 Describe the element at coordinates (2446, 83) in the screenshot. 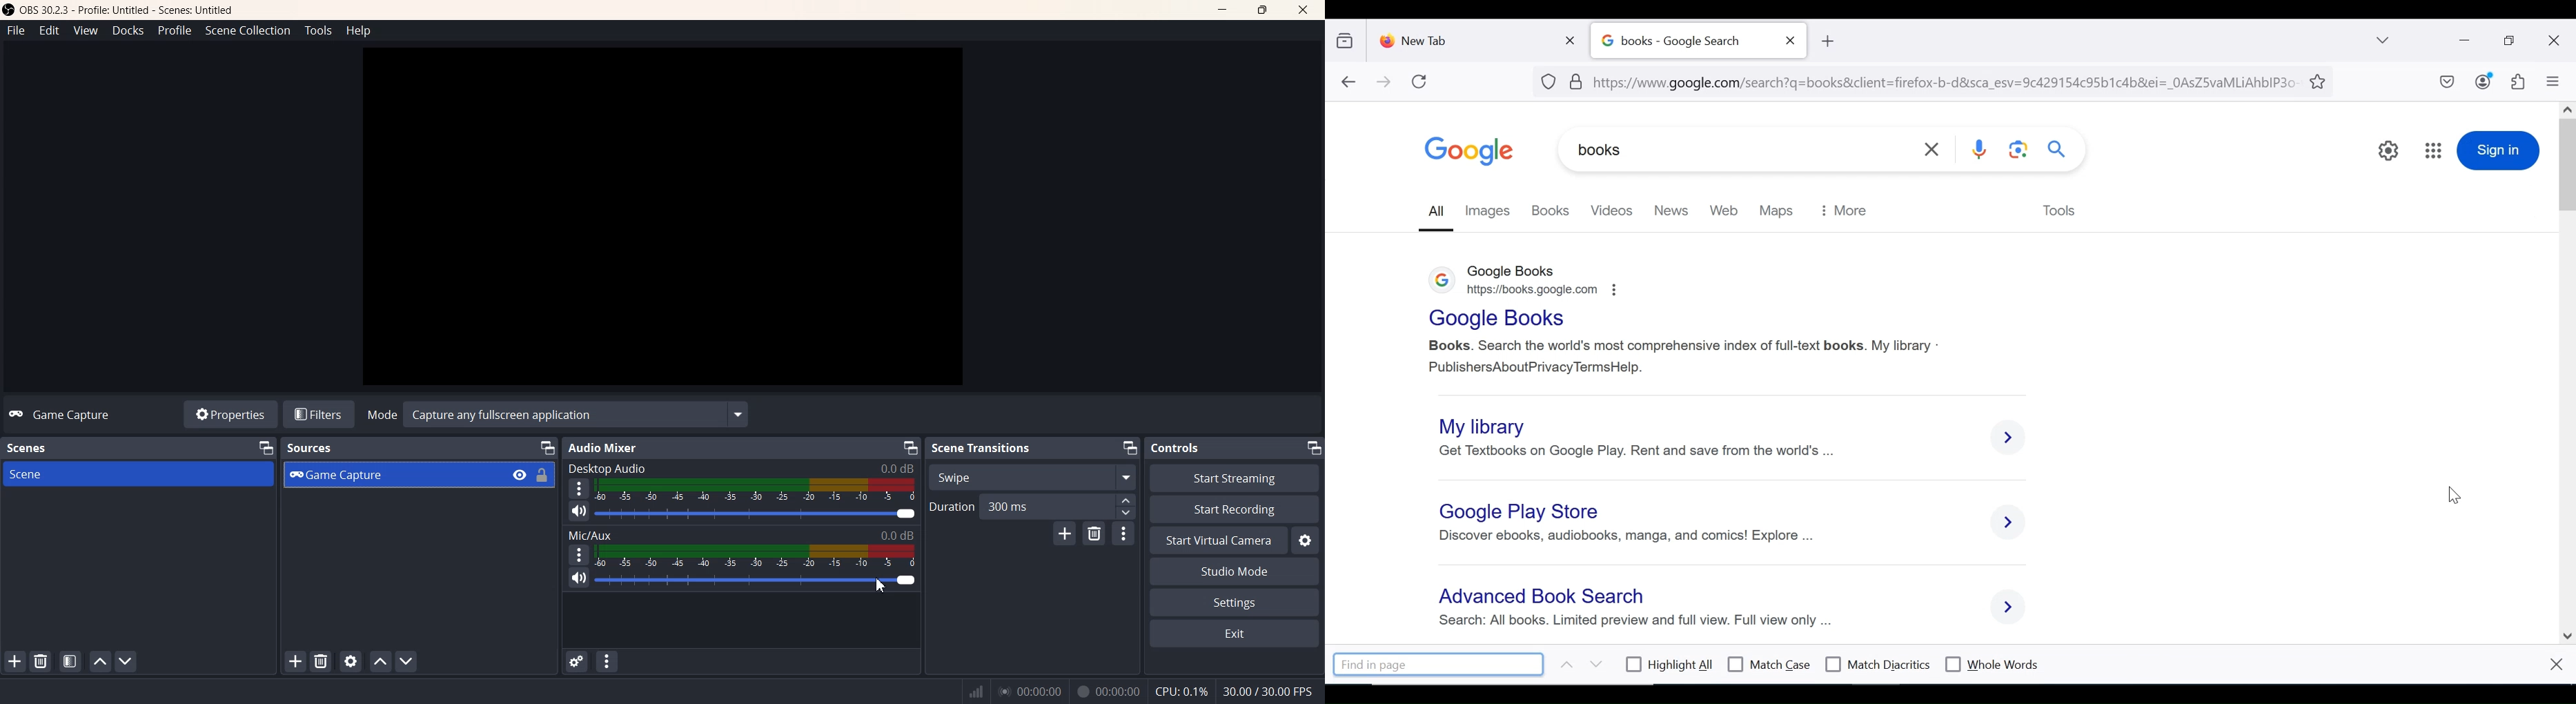

I see `save to pocket` at that location.